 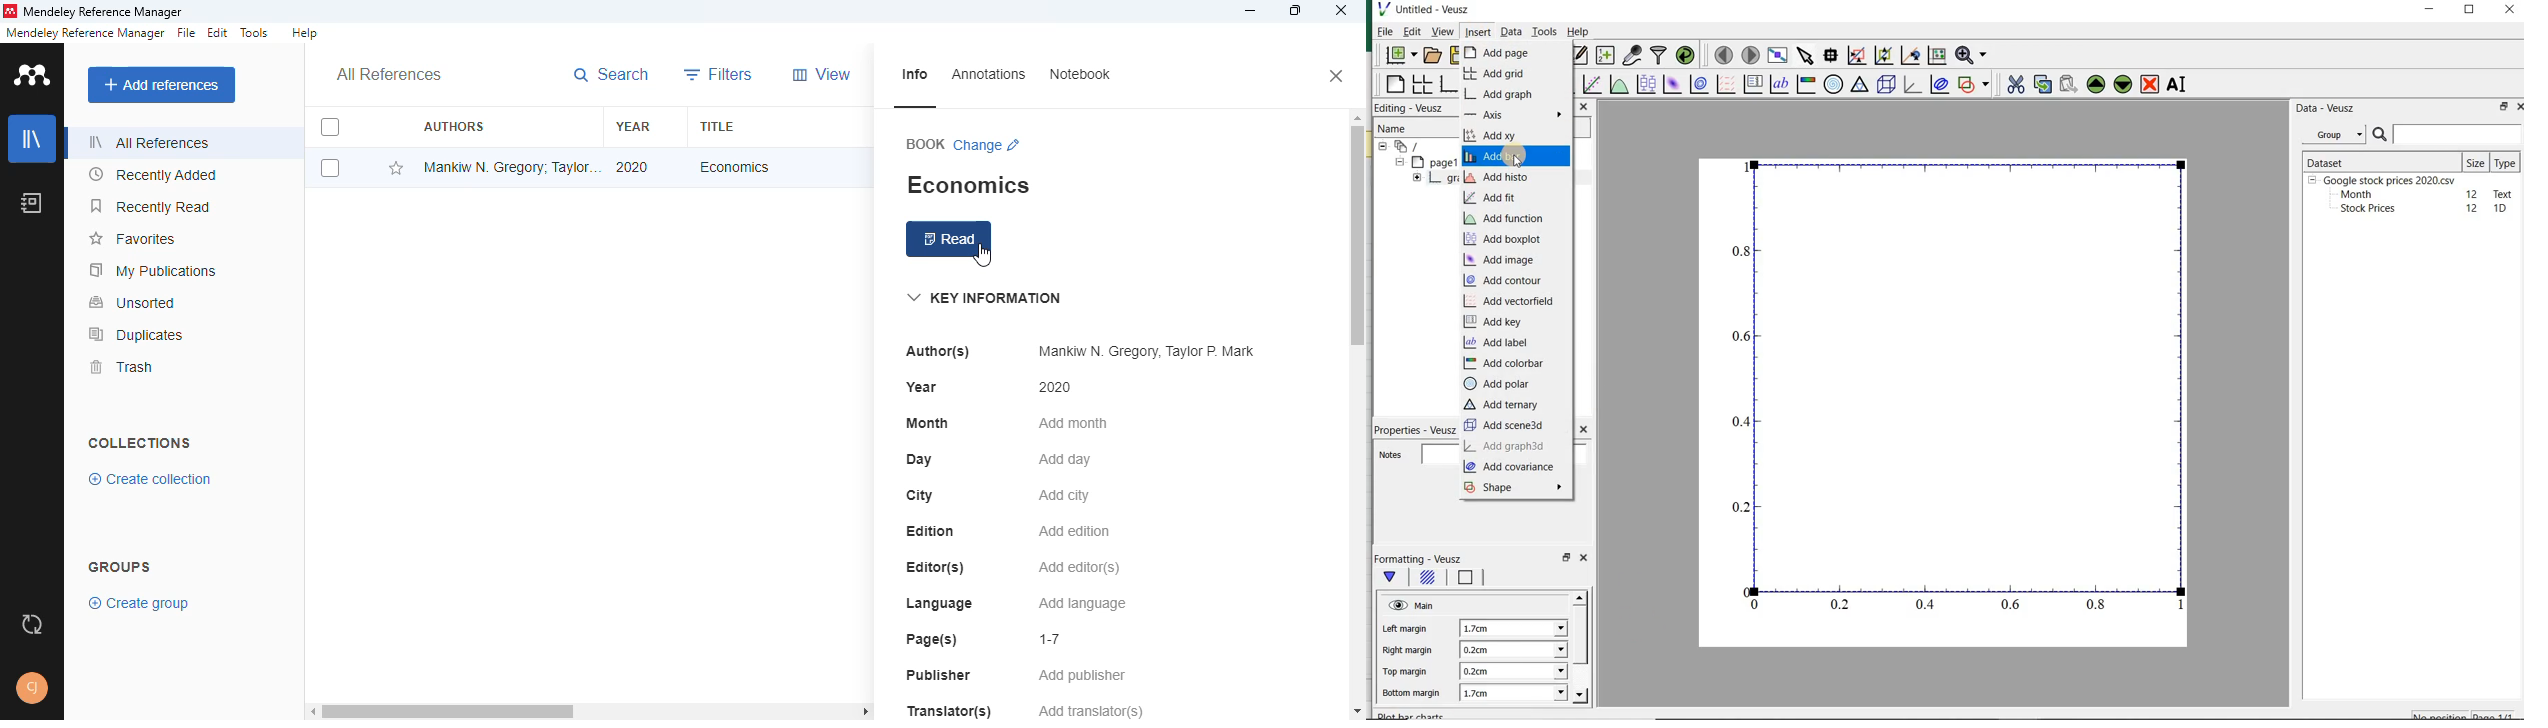 I want to click on capture remote data, so click(x=1632, y=56).